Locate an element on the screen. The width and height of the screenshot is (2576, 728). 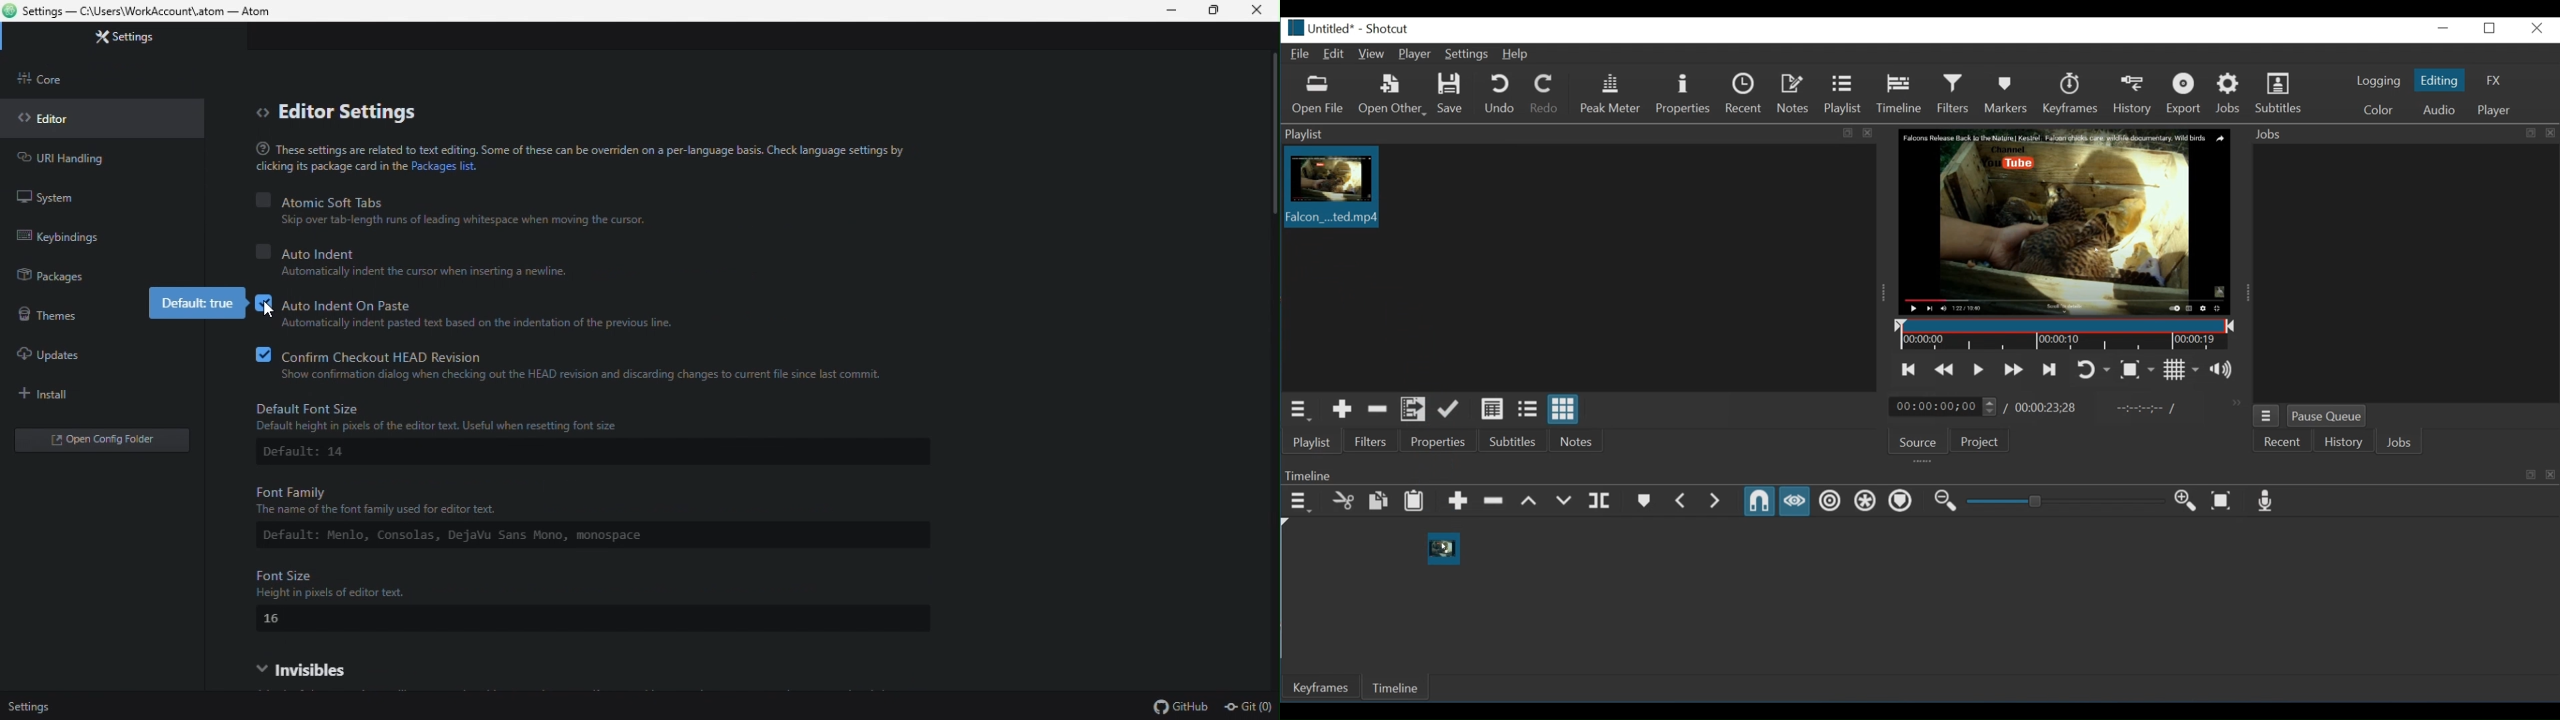
Toggle grid display on the player is located at coordinates (2181, 370).